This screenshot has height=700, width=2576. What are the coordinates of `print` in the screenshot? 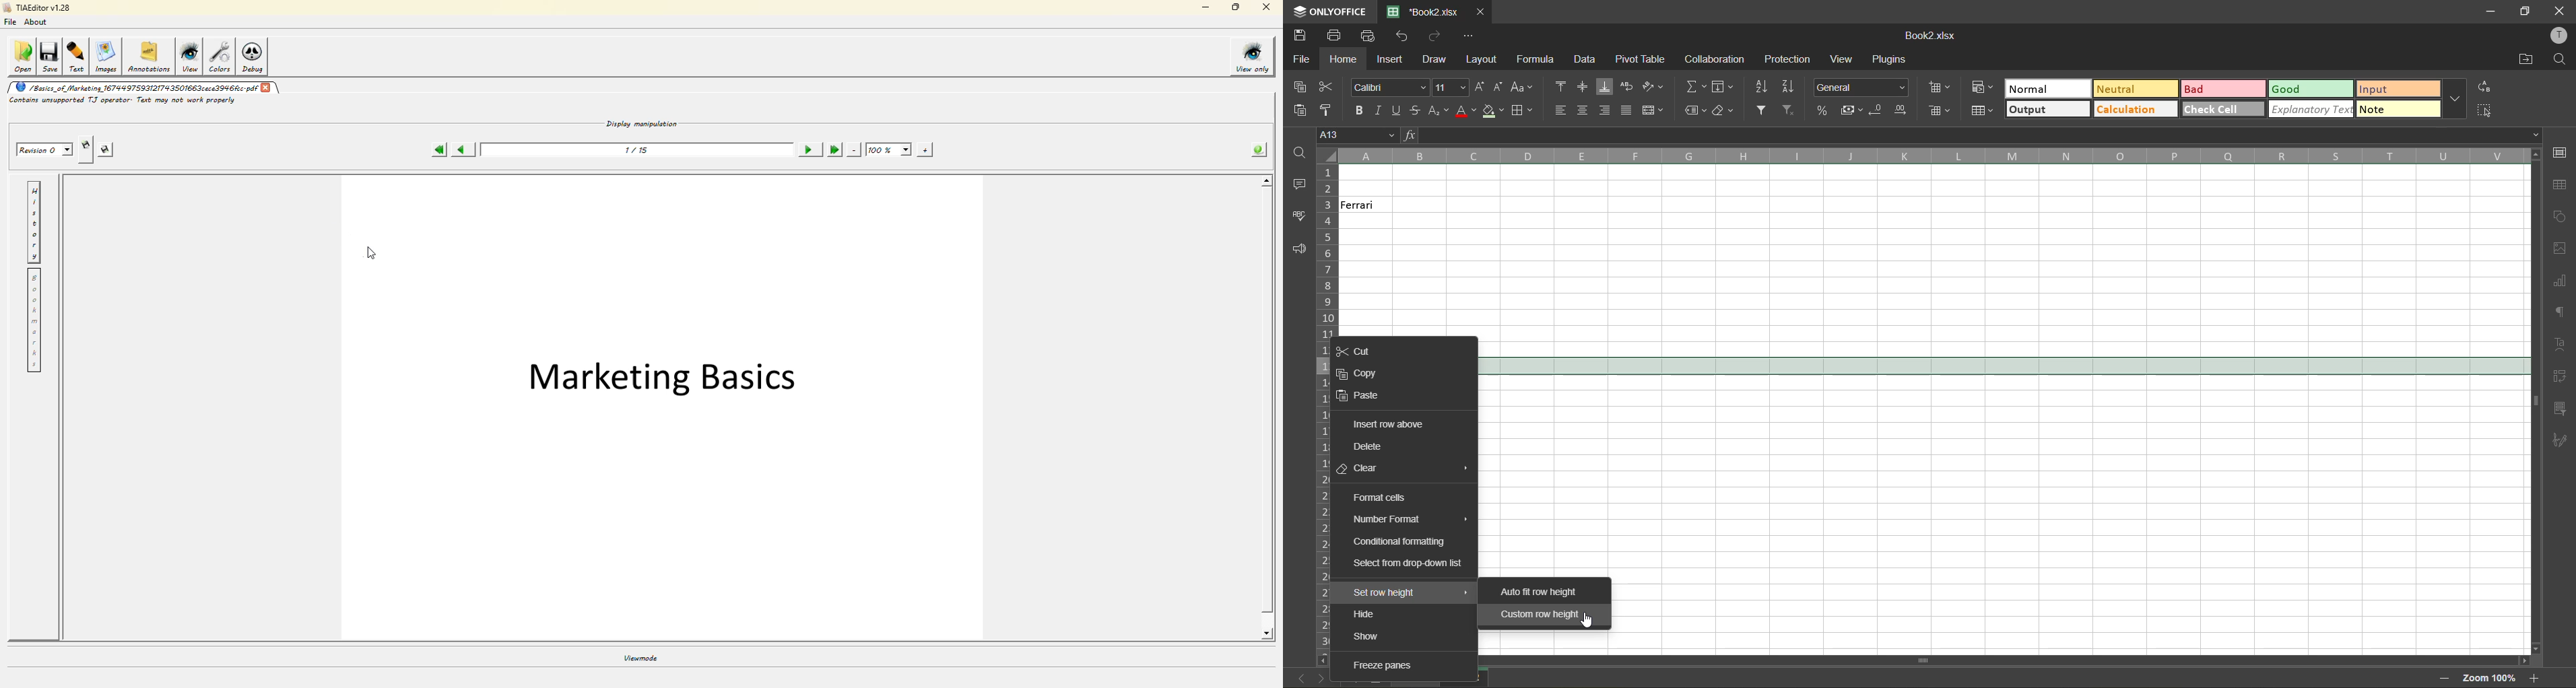 It's located at (1335, 35).